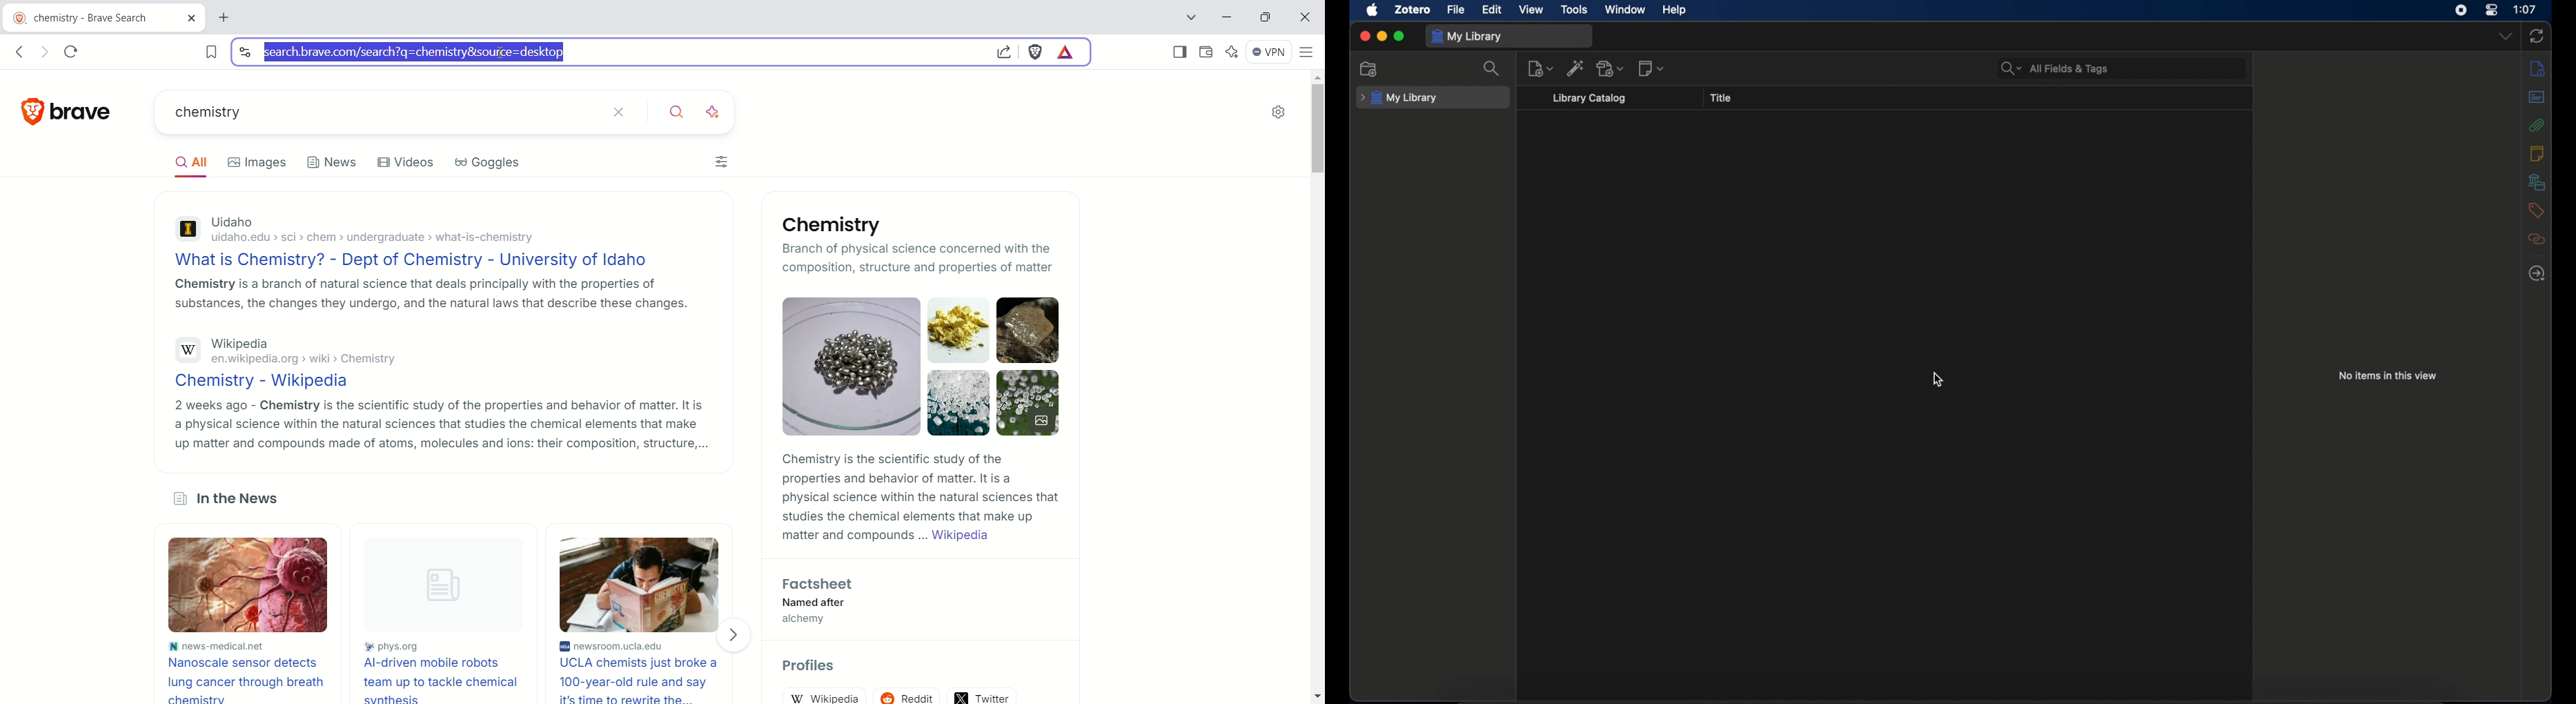 Image resolution: width=2576 pixels, height=728 pixels. What do you see at coordinates (1399, 37) in the screenshot?
I see `maximize` at bounding box center [1399, 37].